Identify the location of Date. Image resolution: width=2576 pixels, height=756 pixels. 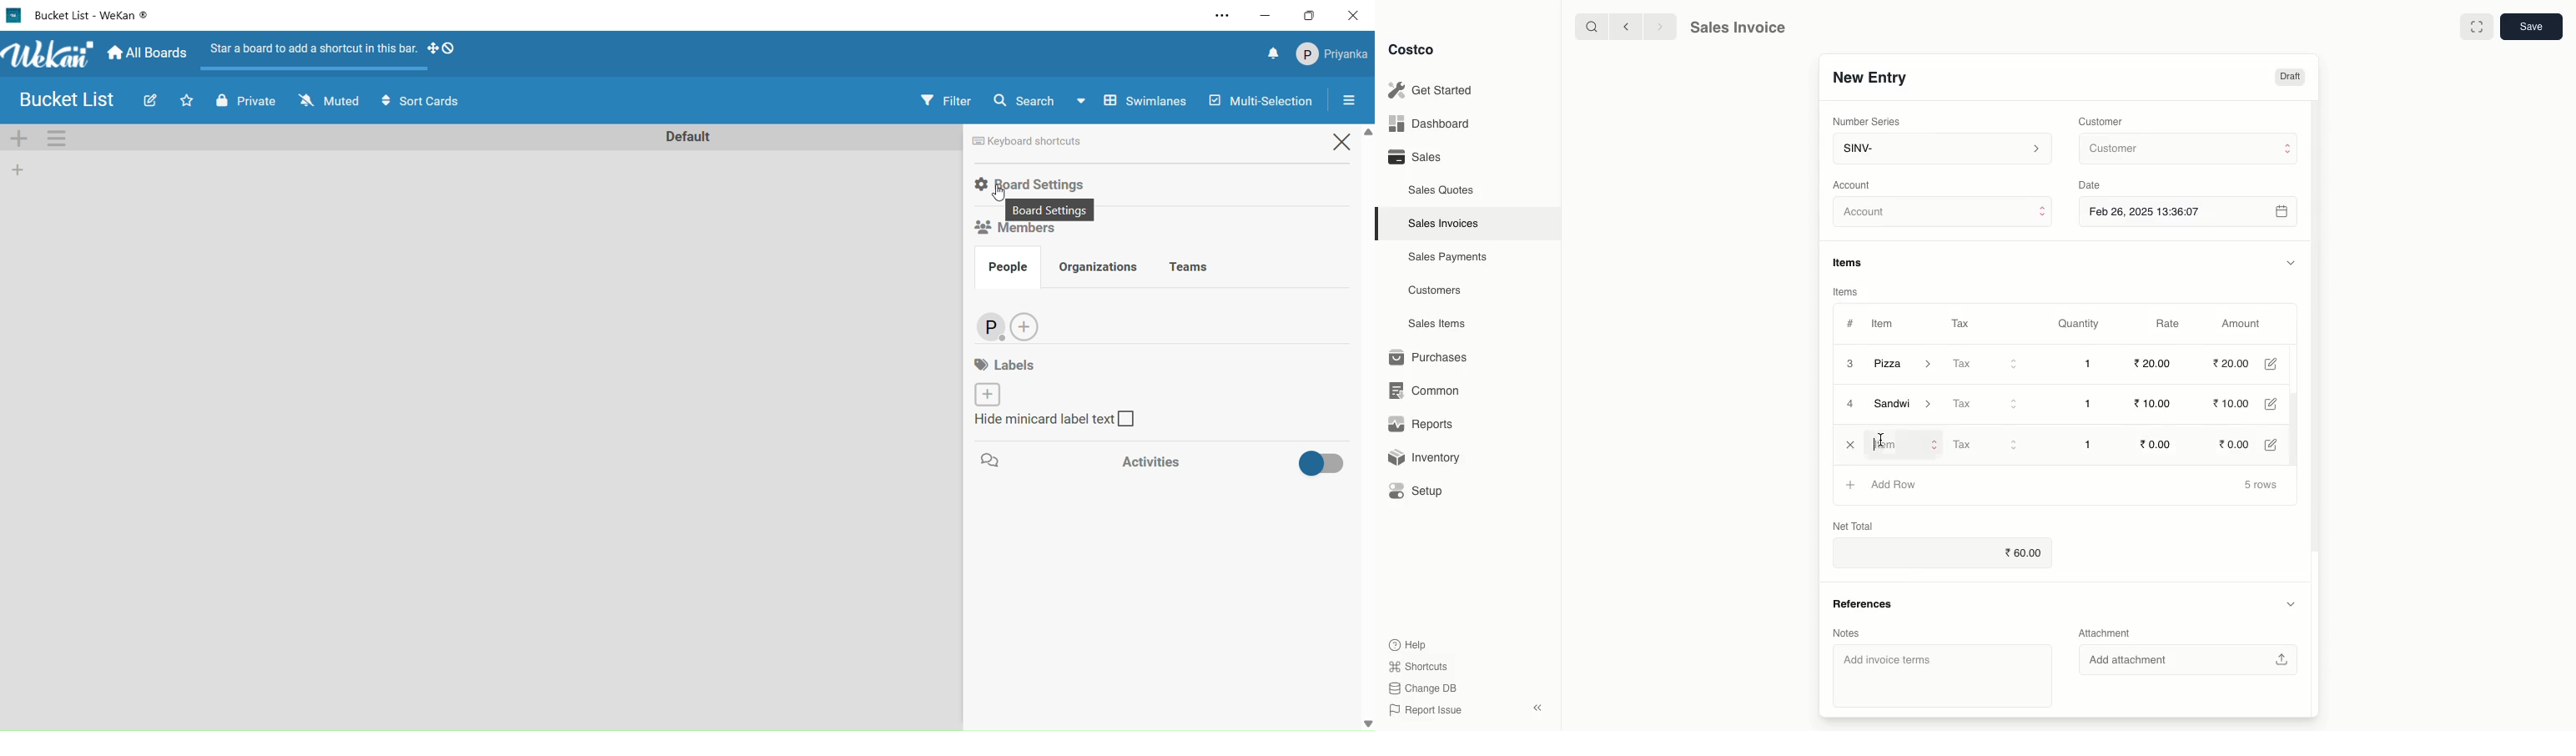
(2094, 185).